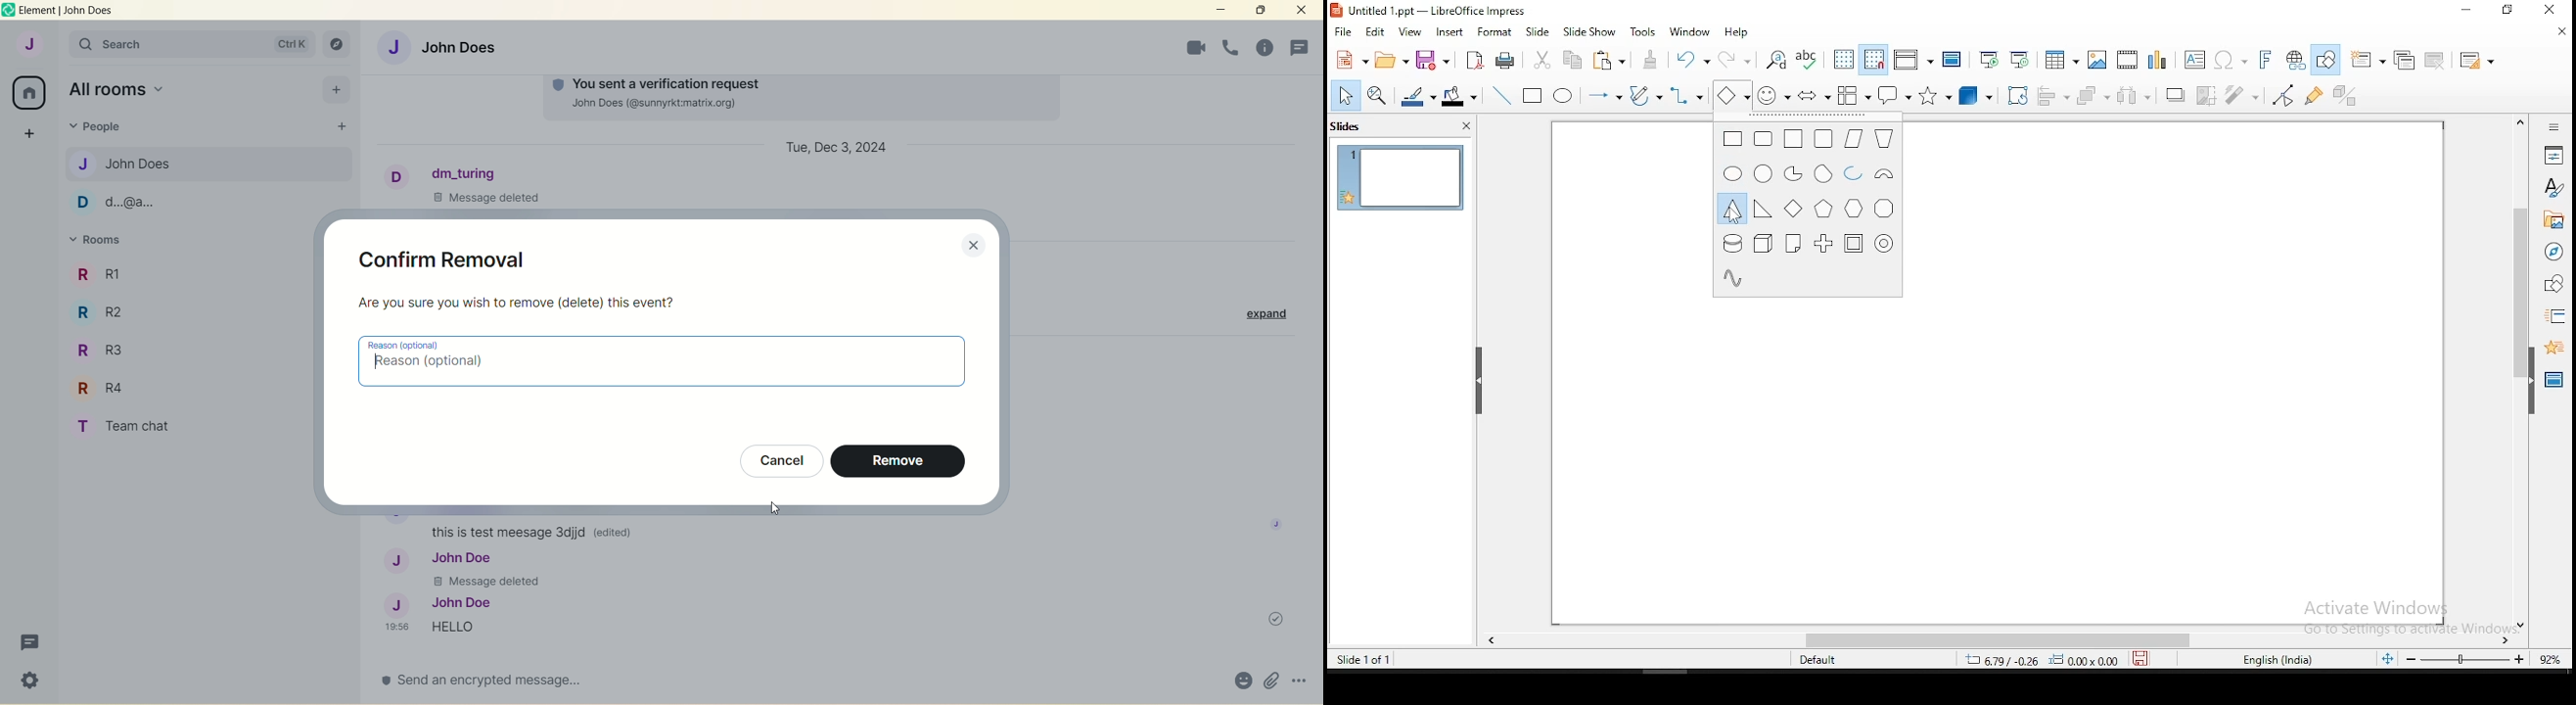  Describe the element at coordinates (1261, 10) in the screenshot. I see `maximize` at that location.